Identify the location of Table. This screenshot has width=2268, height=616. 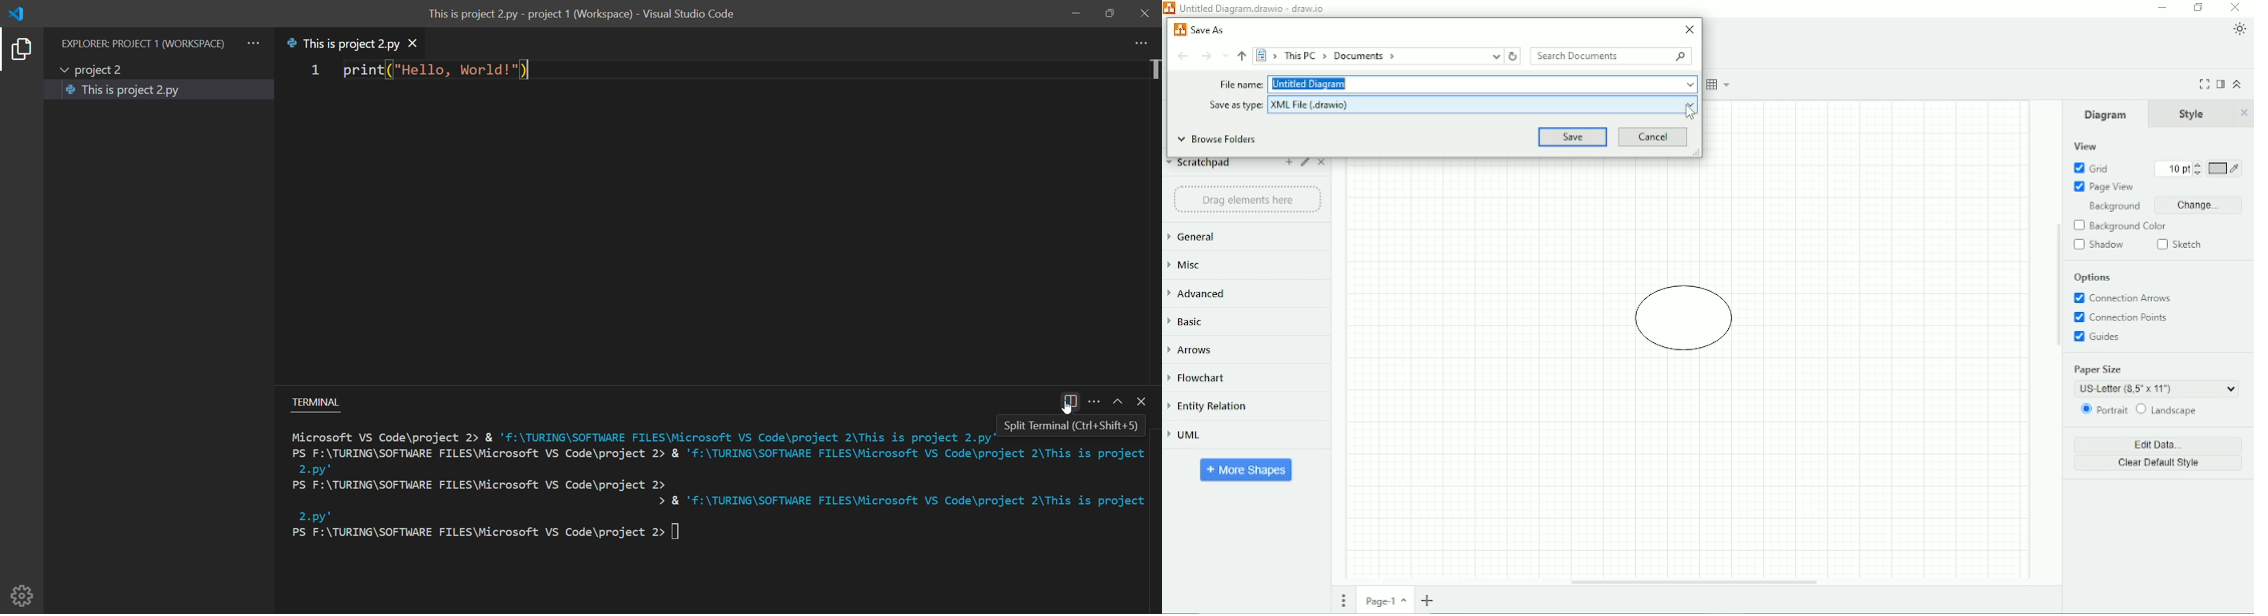
(1720, 85).